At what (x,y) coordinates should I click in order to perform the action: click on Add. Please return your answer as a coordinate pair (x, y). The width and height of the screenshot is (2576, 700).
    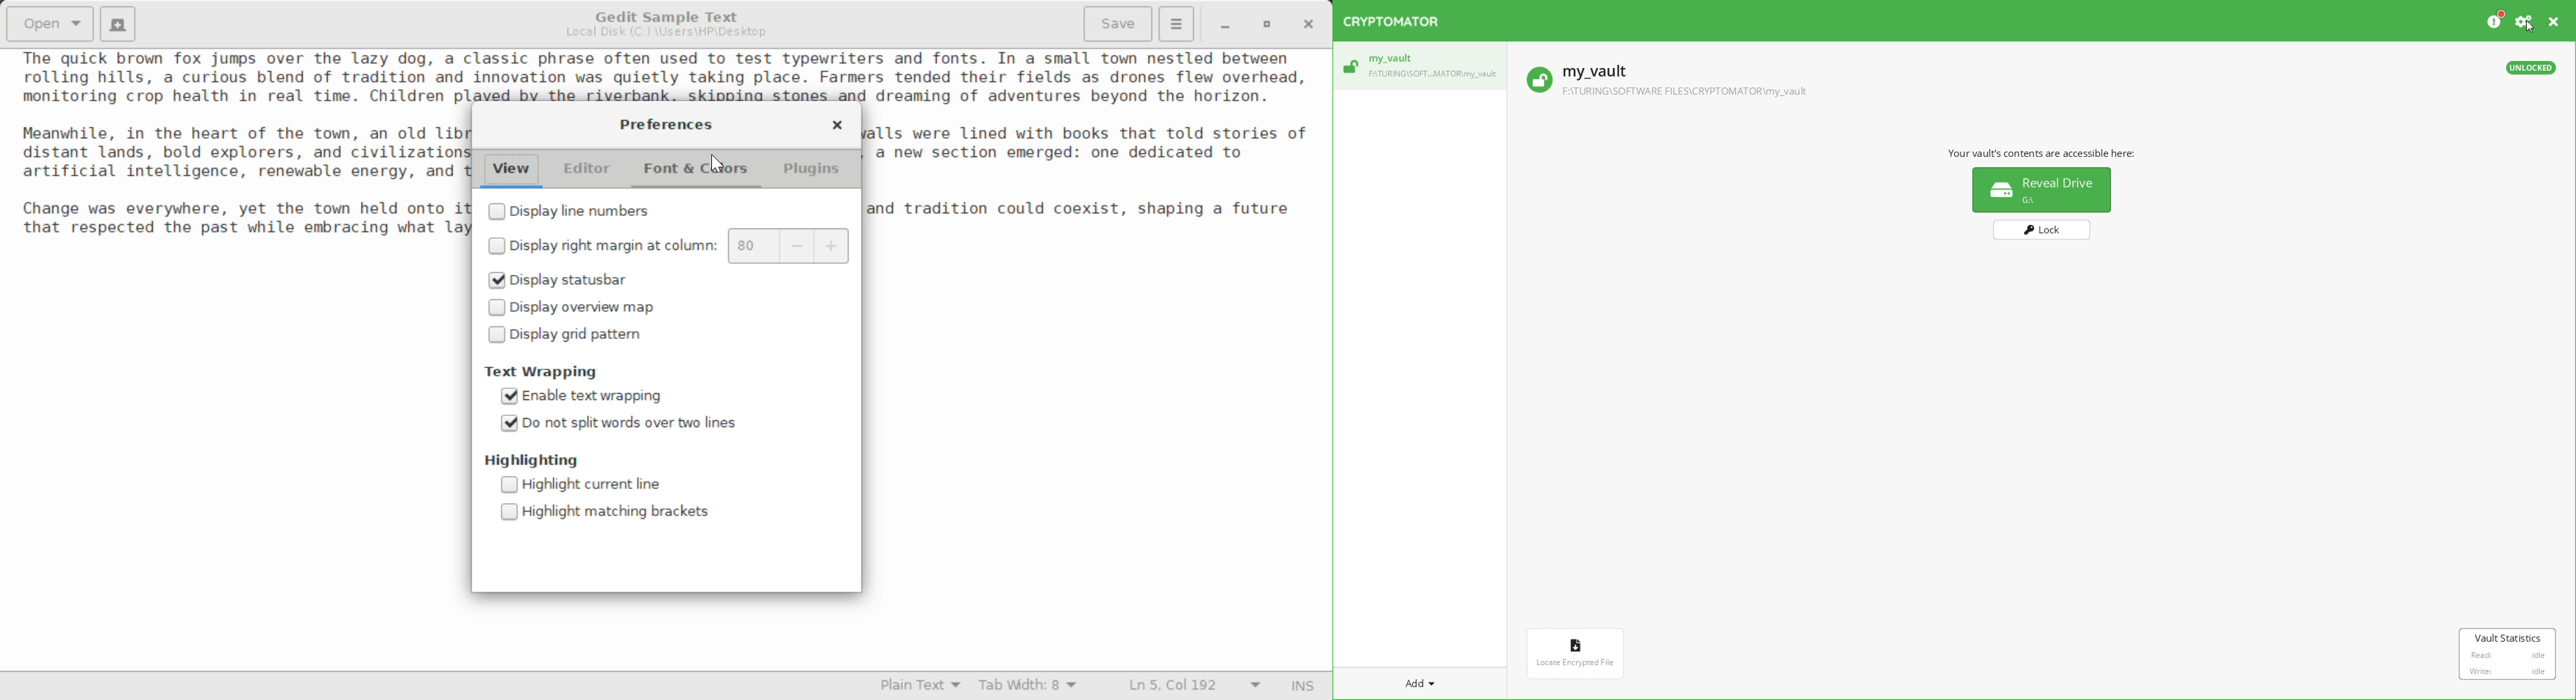
    Looking at the image, I should click on (1415, 685).